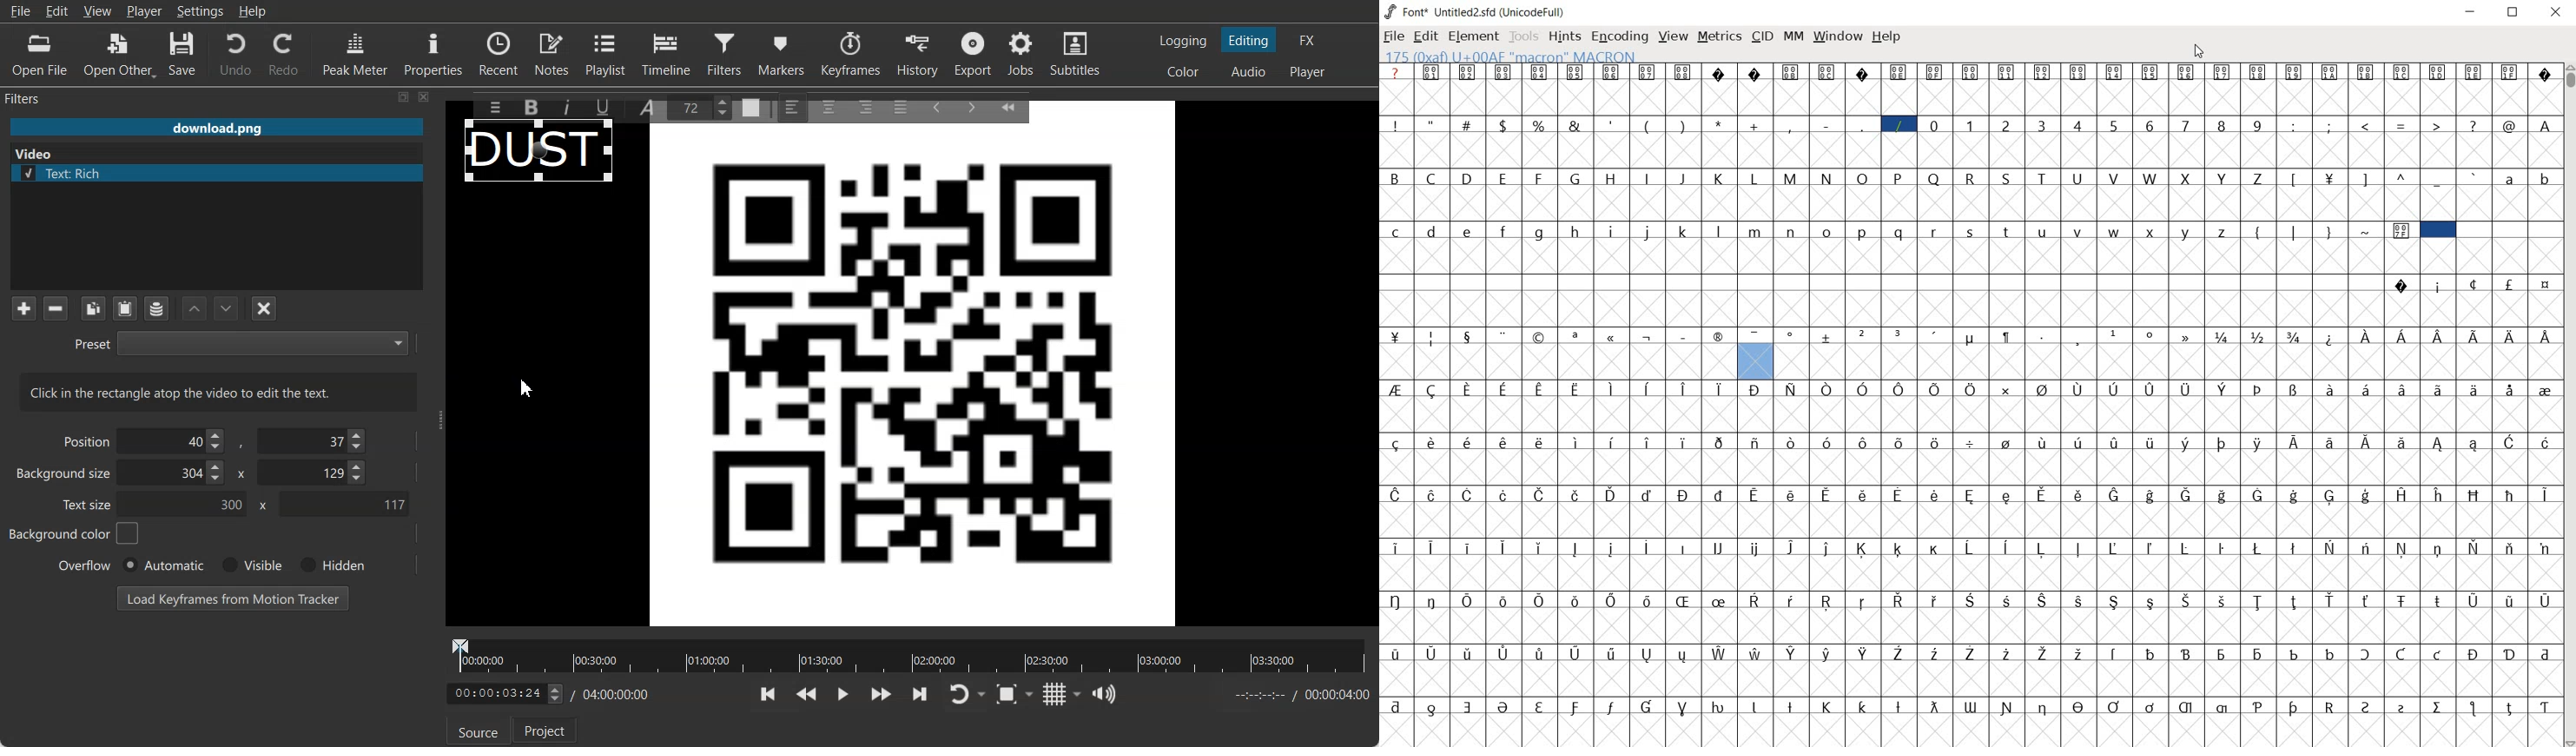 This screenshot has width=2576, height=756. Describe the element at coordinates (1899, 124) in the screenshot. I see `/` at that location.